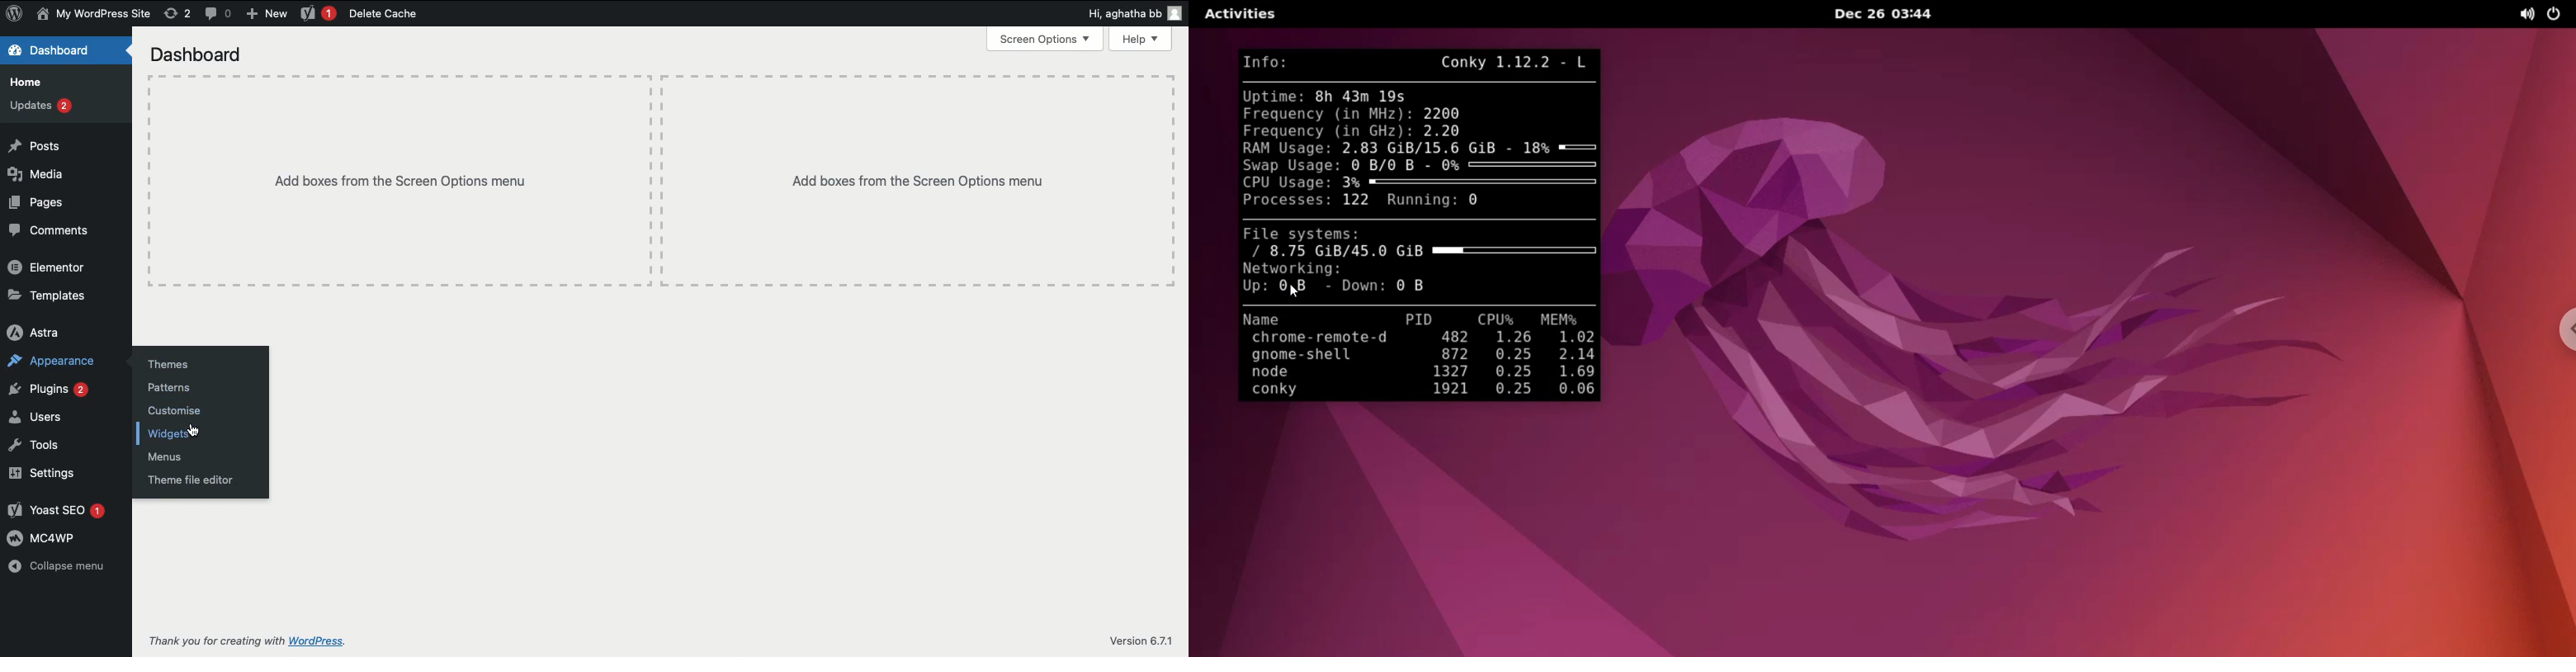 The height and width of the screenshot is (672, 2576). I want to click on Add boxes from the Screen Options menu, so click(912, 181).